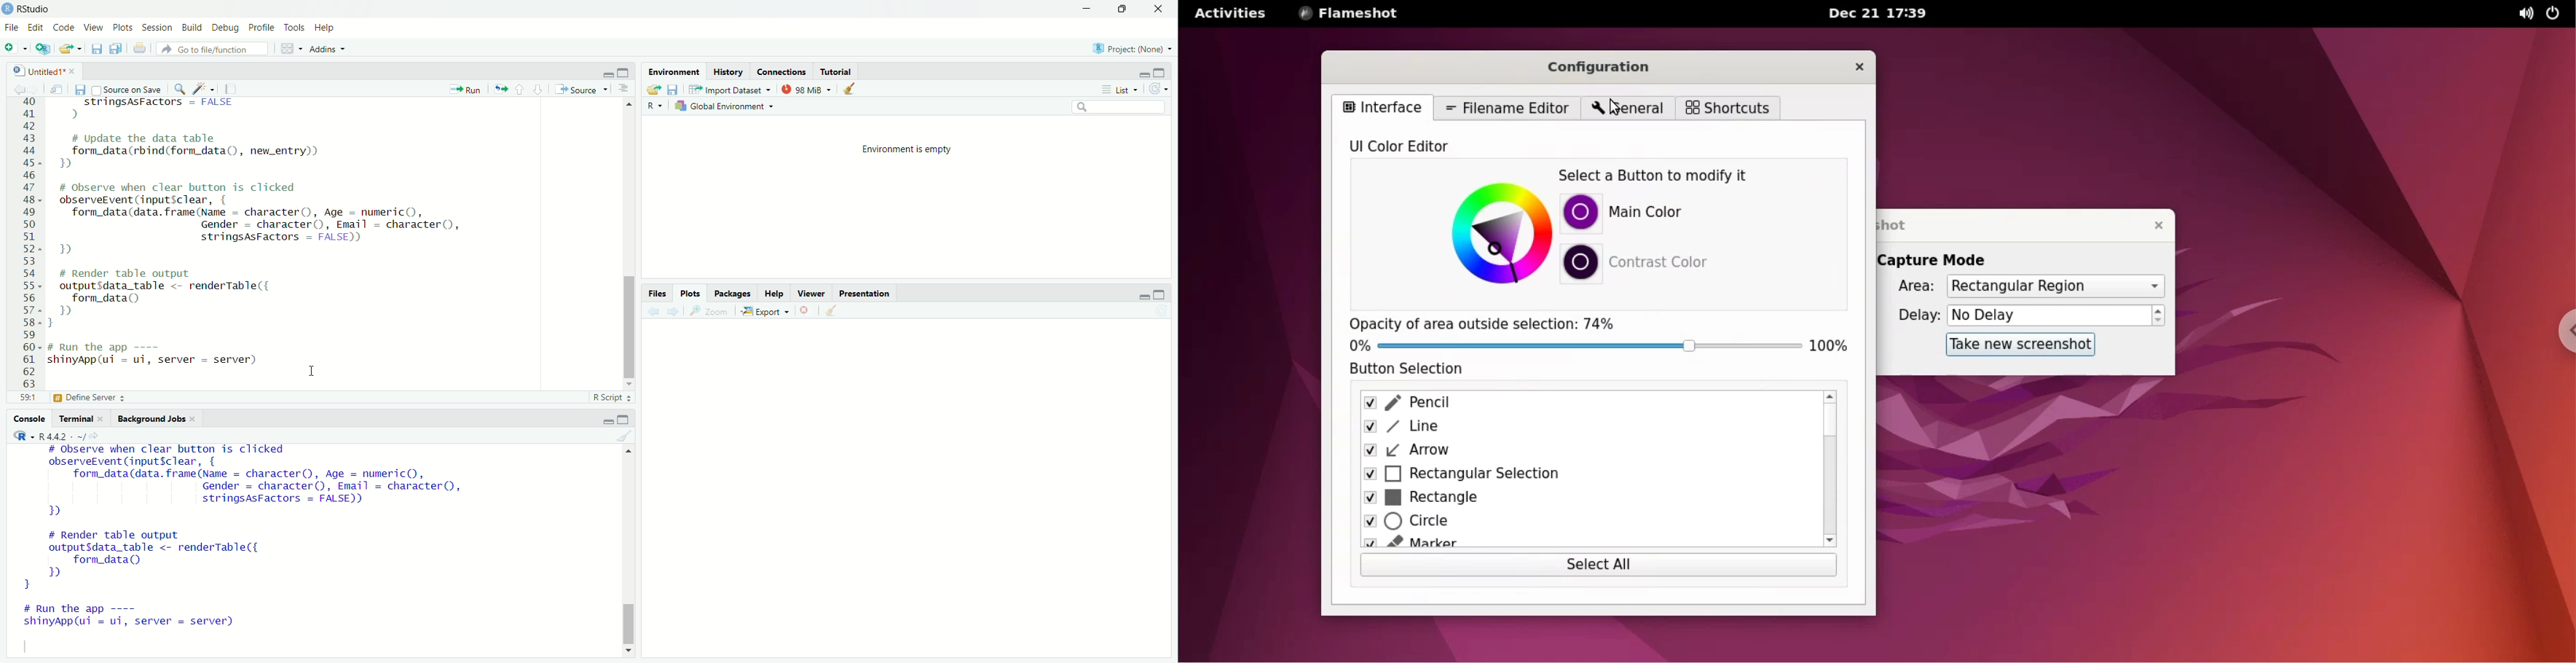 The image size is (2576, 672). I want to click on save current document, so click(79, 88).